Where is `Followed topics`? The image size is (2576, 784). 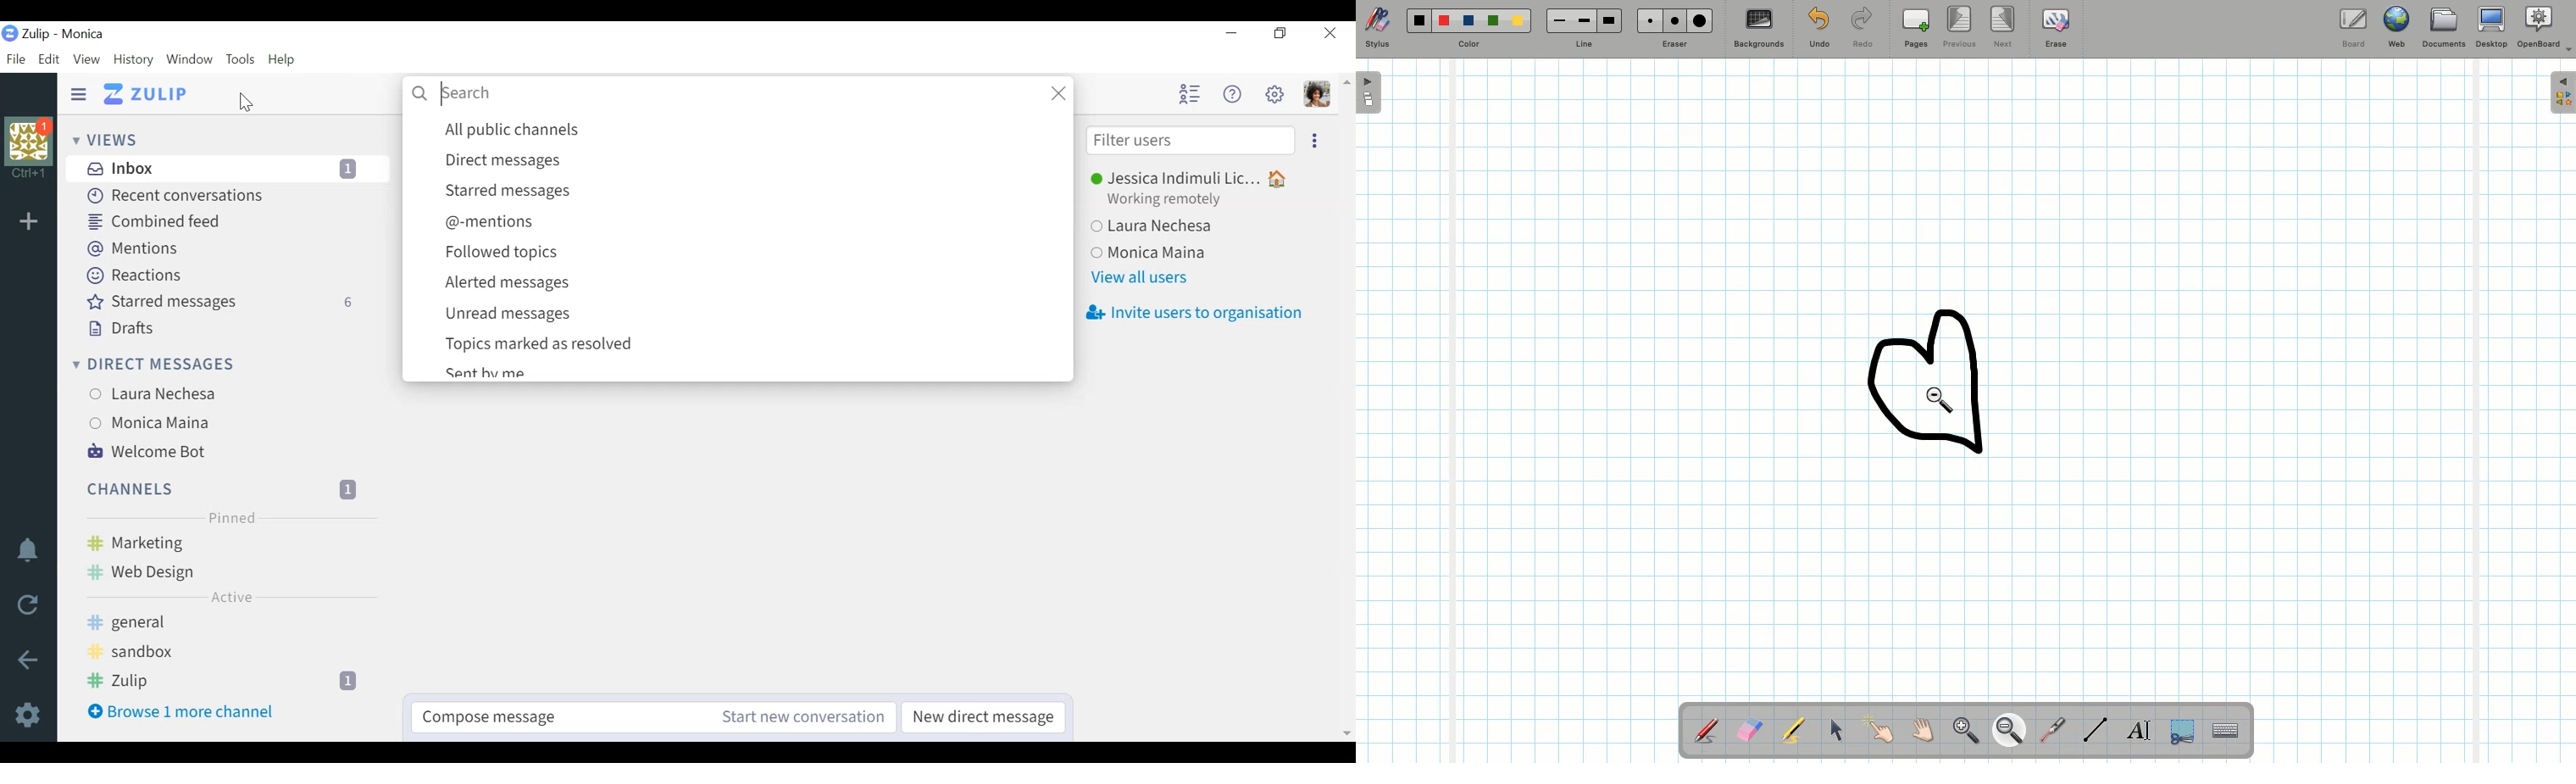 Followed topics is located at coordinates (753, 252).